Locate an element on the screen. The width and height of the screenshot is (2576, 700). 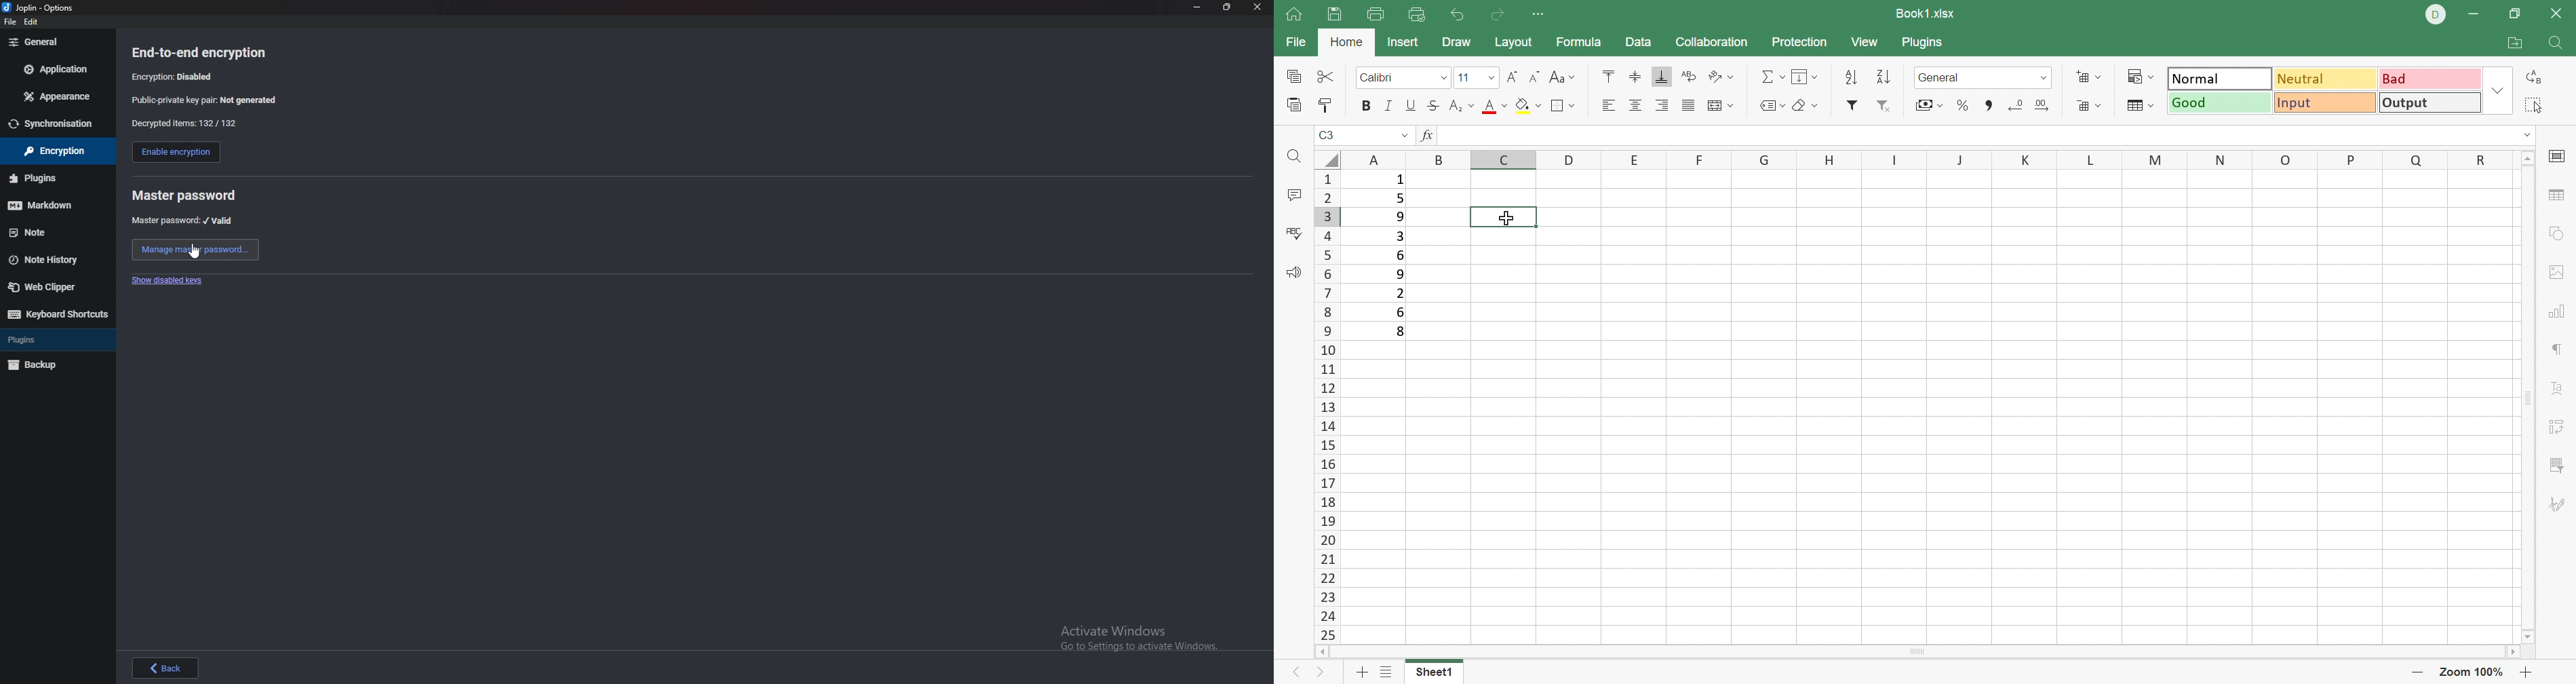
show disabled keys is located at coordinates (170, 281).